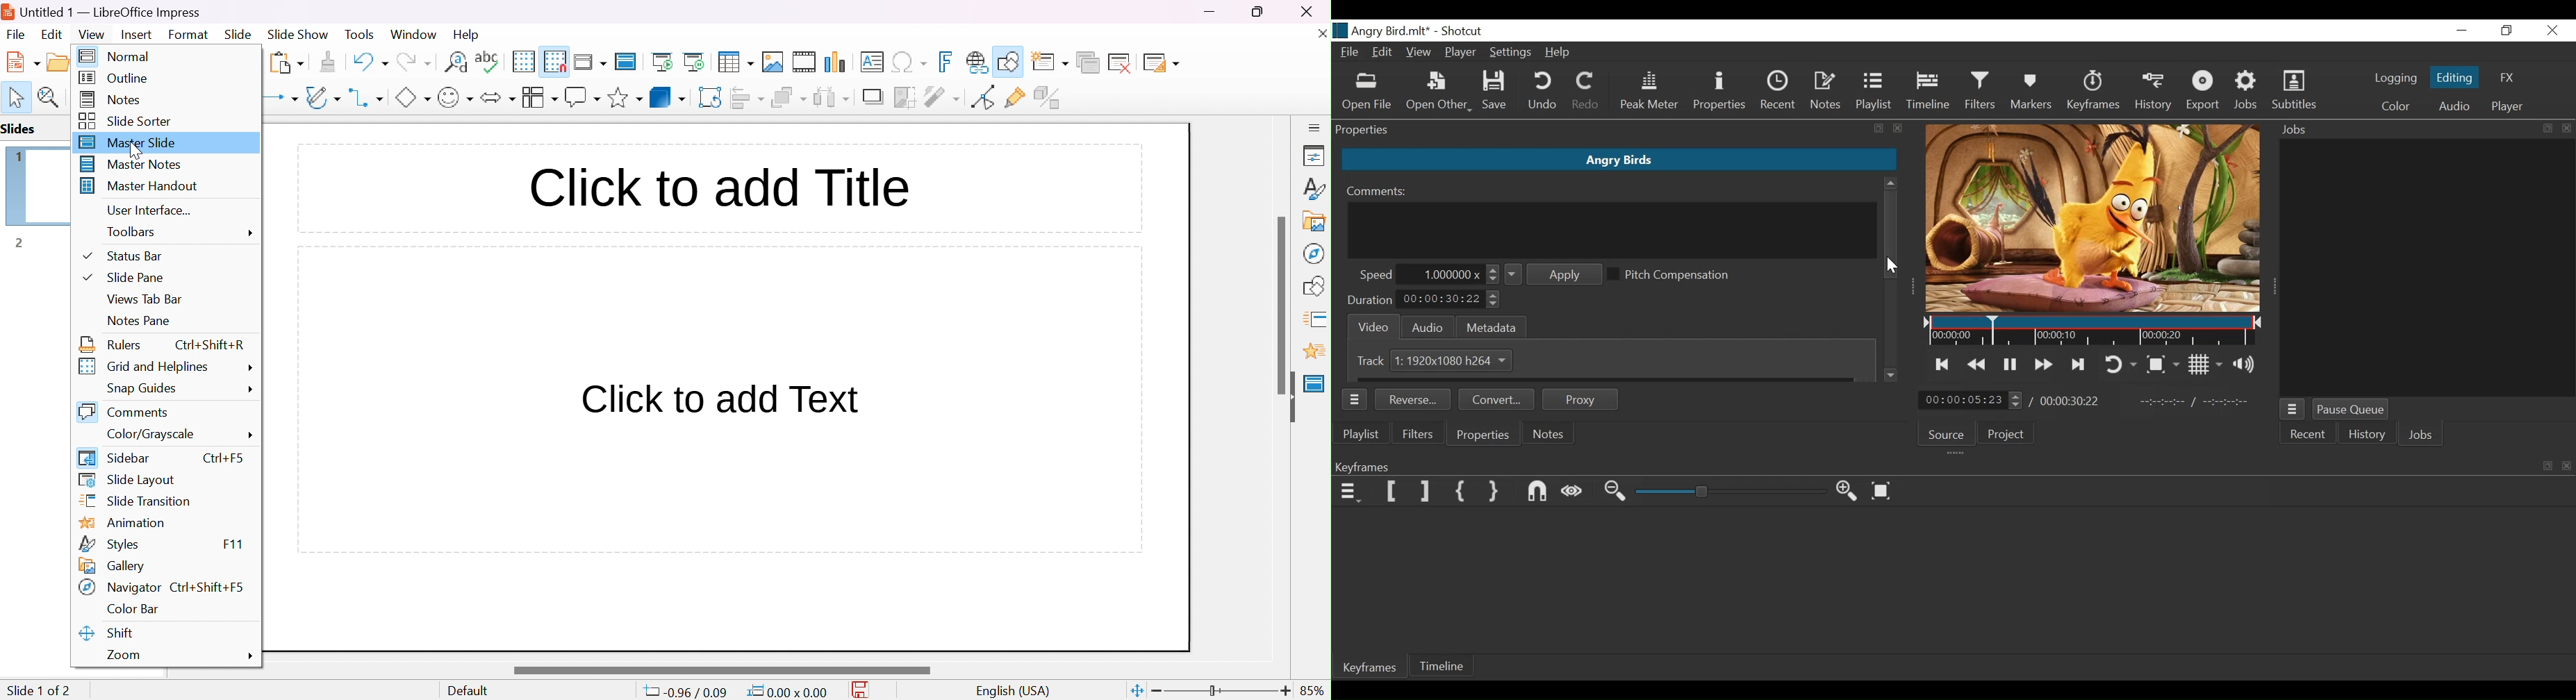 The image size is (2576, 700). Describe the element at coordinates (977, 62) in the screenshot. I see `insert hyperlink` at that location.